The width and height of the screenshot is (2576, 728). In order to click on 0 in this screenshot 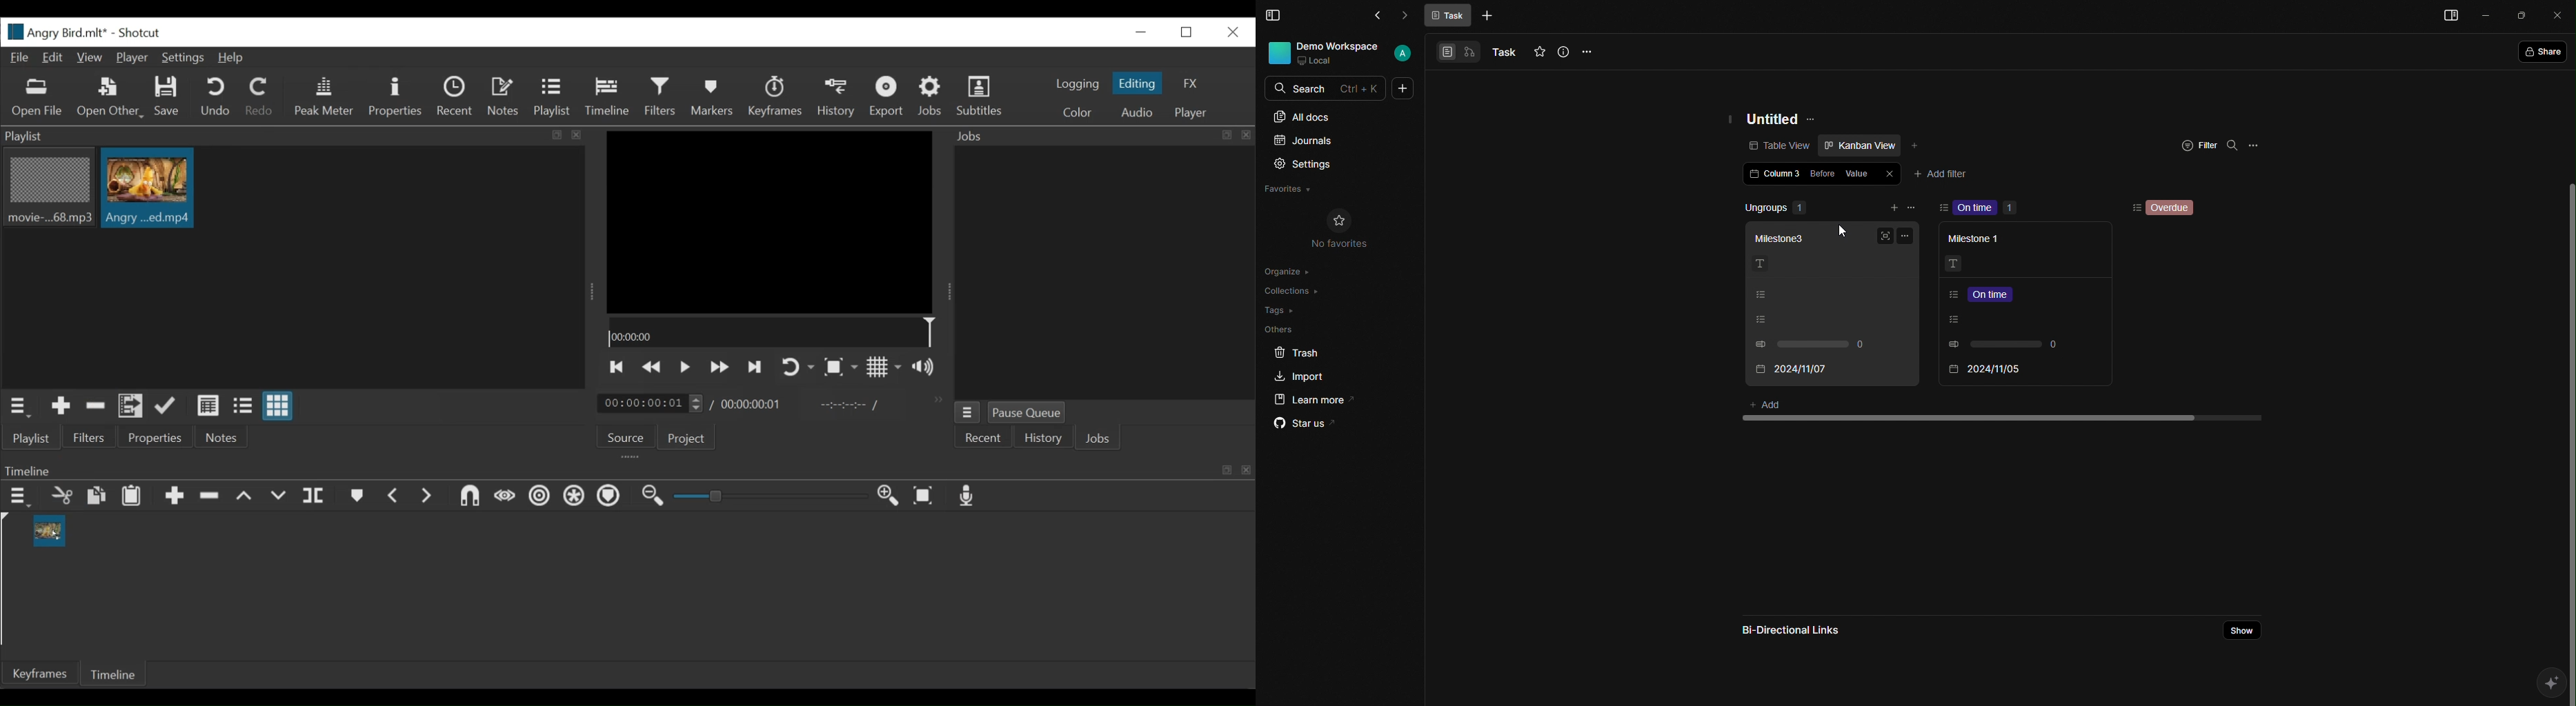, I will do `click(1808, 346)`.